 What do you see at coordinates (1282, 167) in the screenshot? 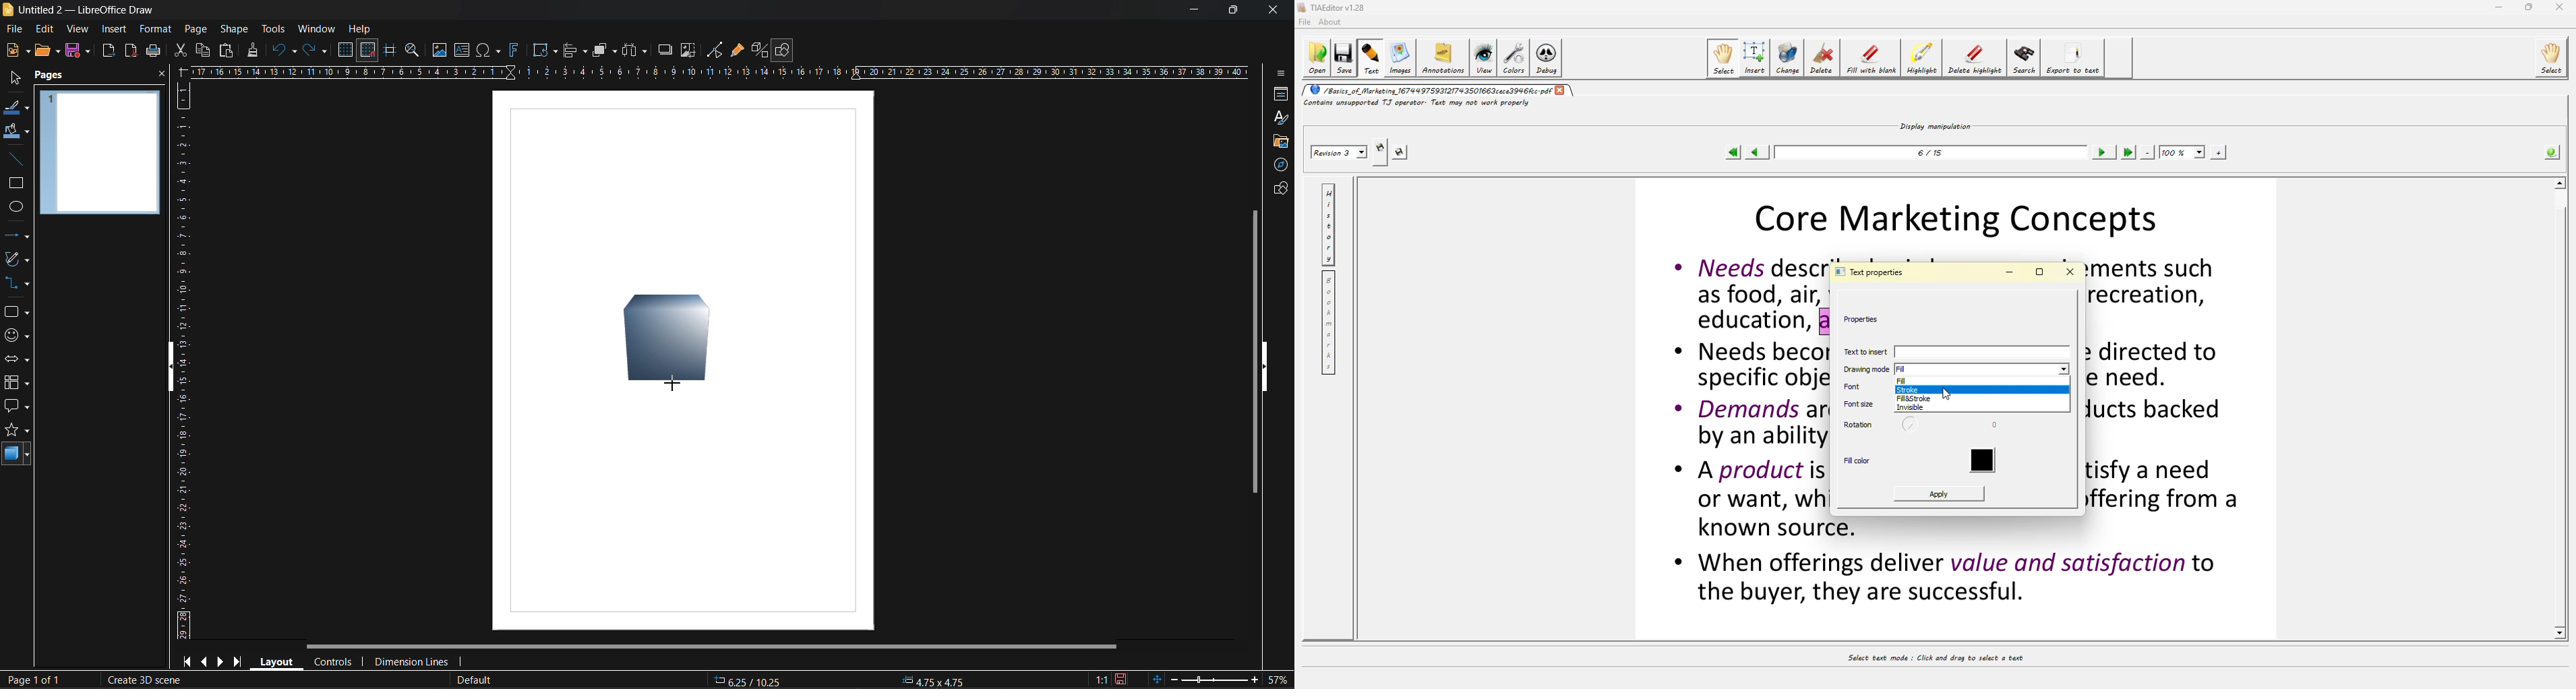
I see `navigator` at bounding box center [1282, 167].